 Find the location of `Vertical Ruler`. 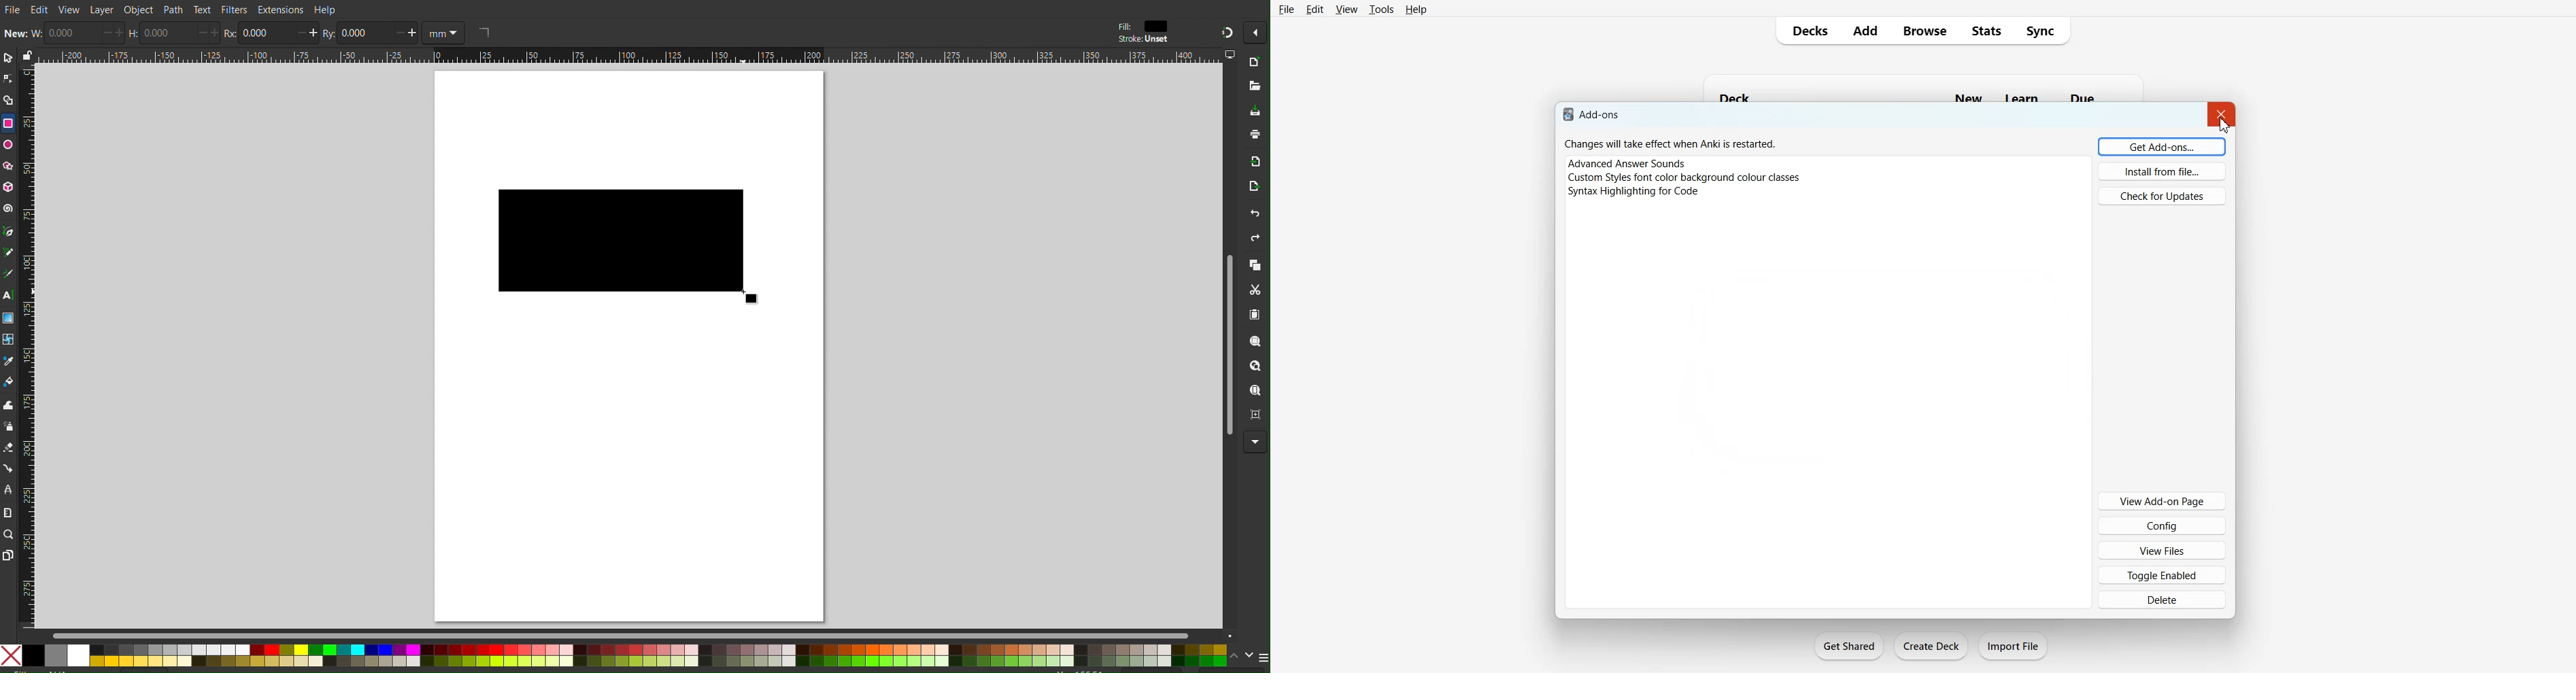

Vertical Ruler is located at coordinates (27, 346).